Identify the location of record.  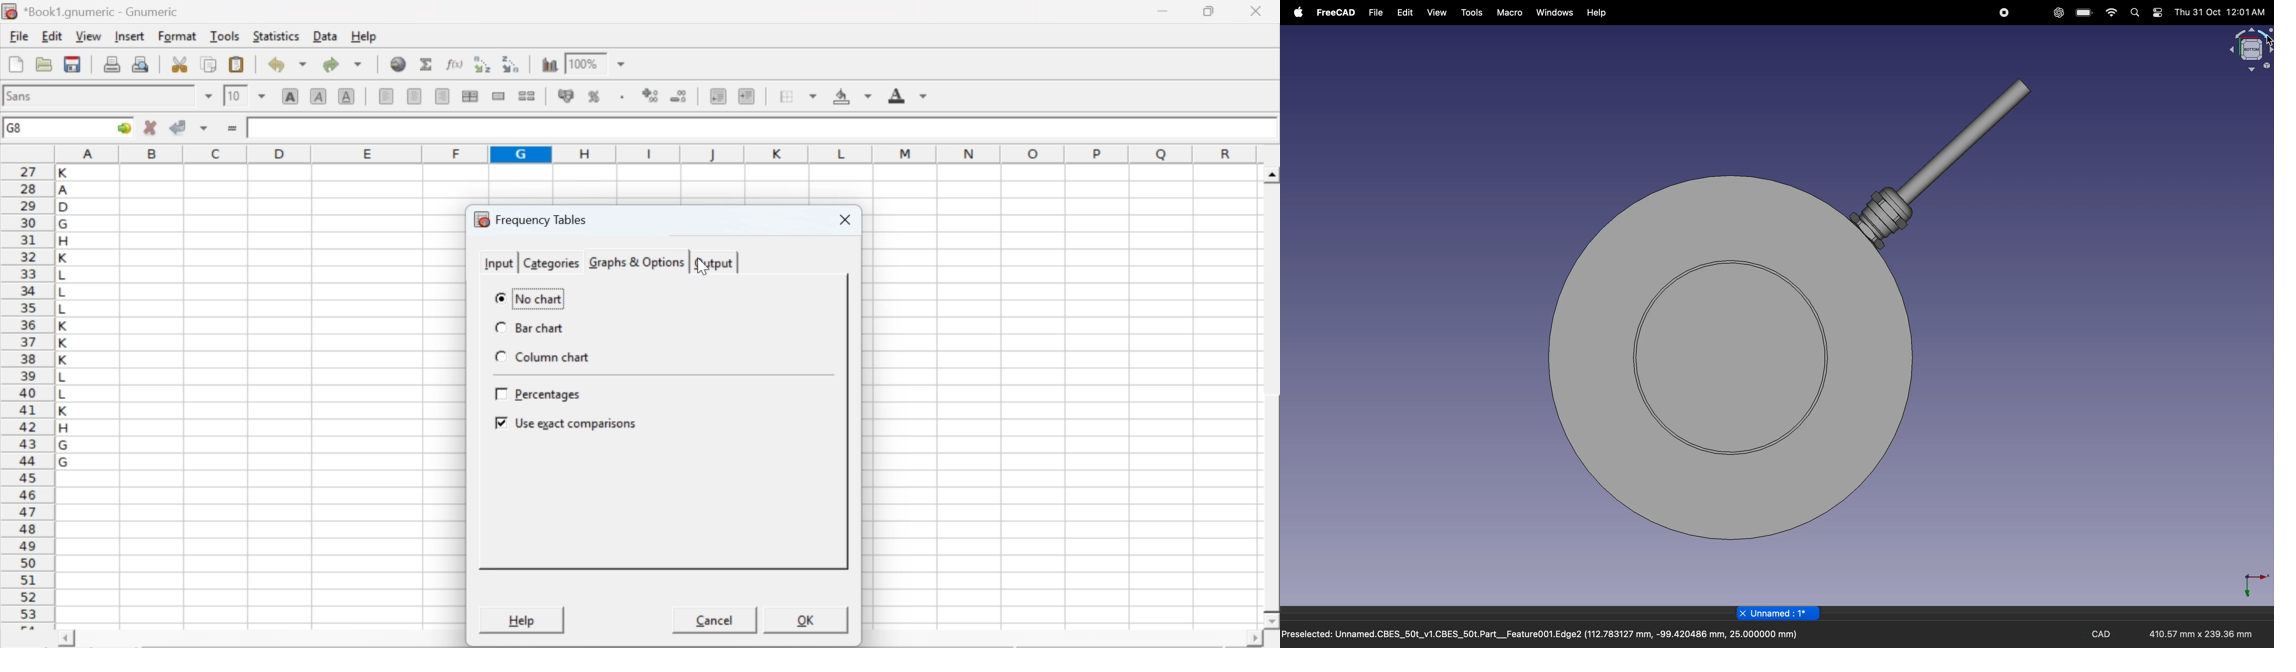
(2005, 14).